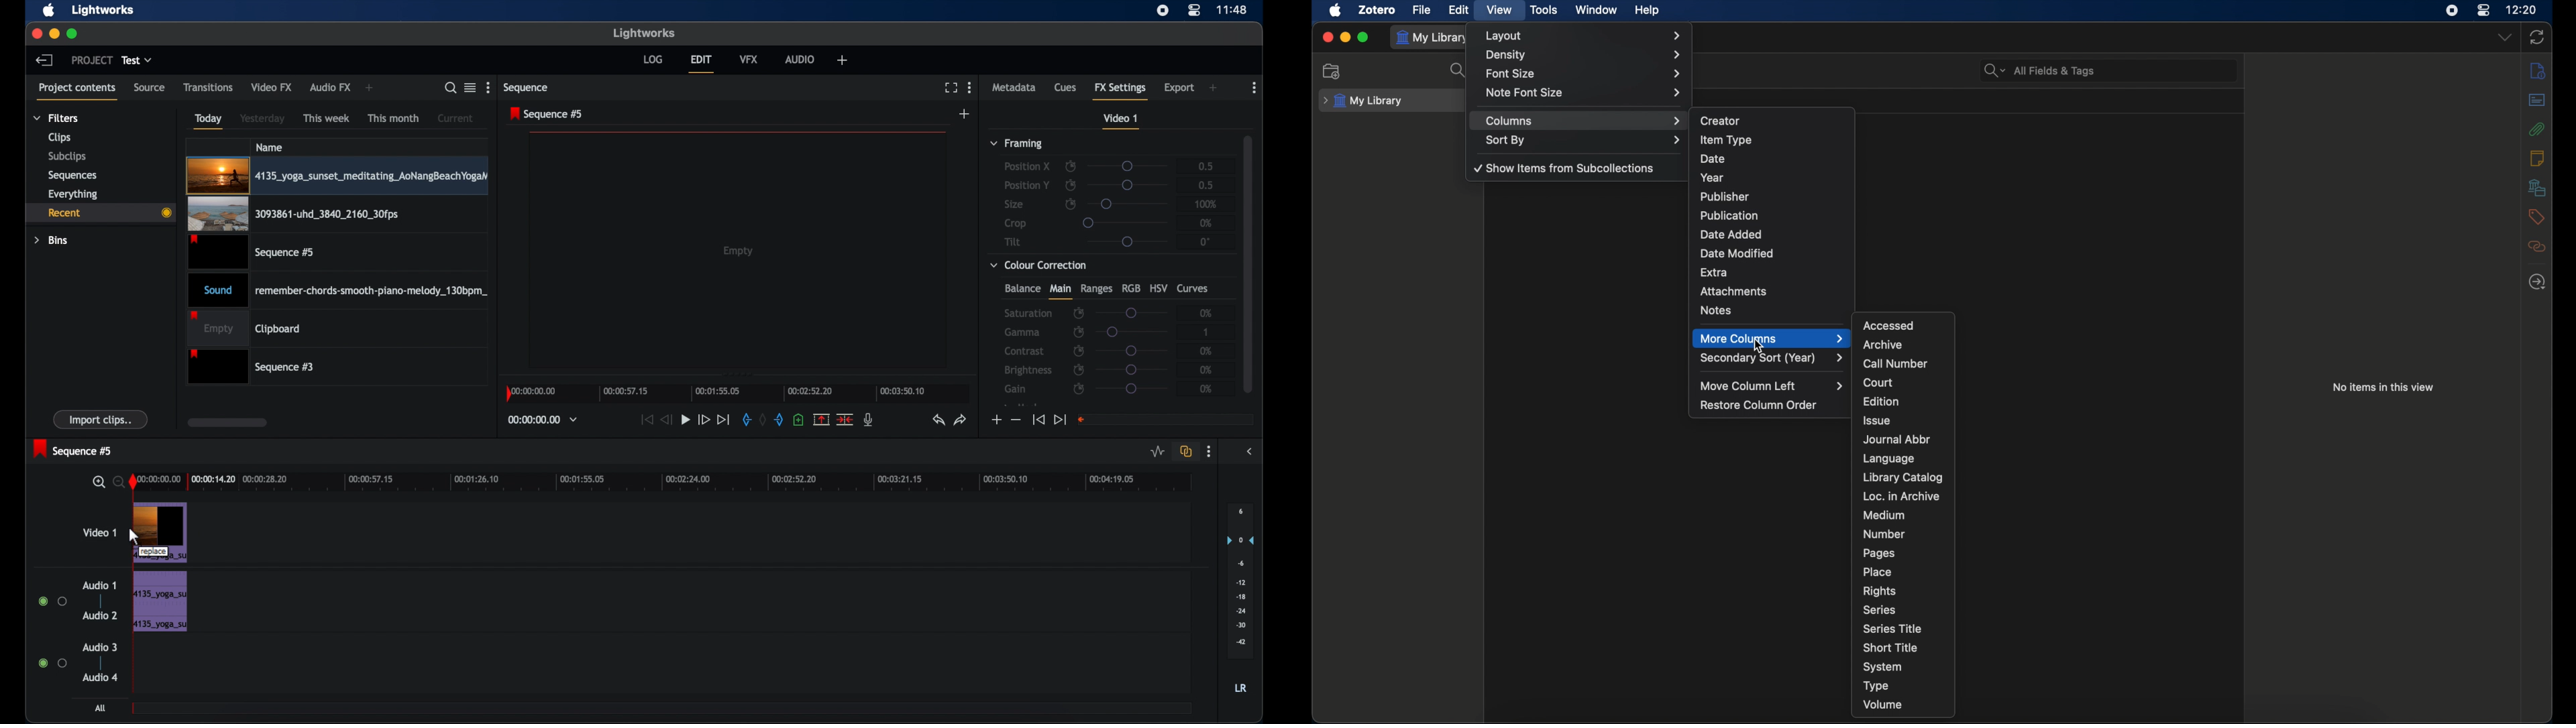  Describe the element at coordinates (1156, 450) in the screenshot. I see `toggle audio levels editing` at that location.